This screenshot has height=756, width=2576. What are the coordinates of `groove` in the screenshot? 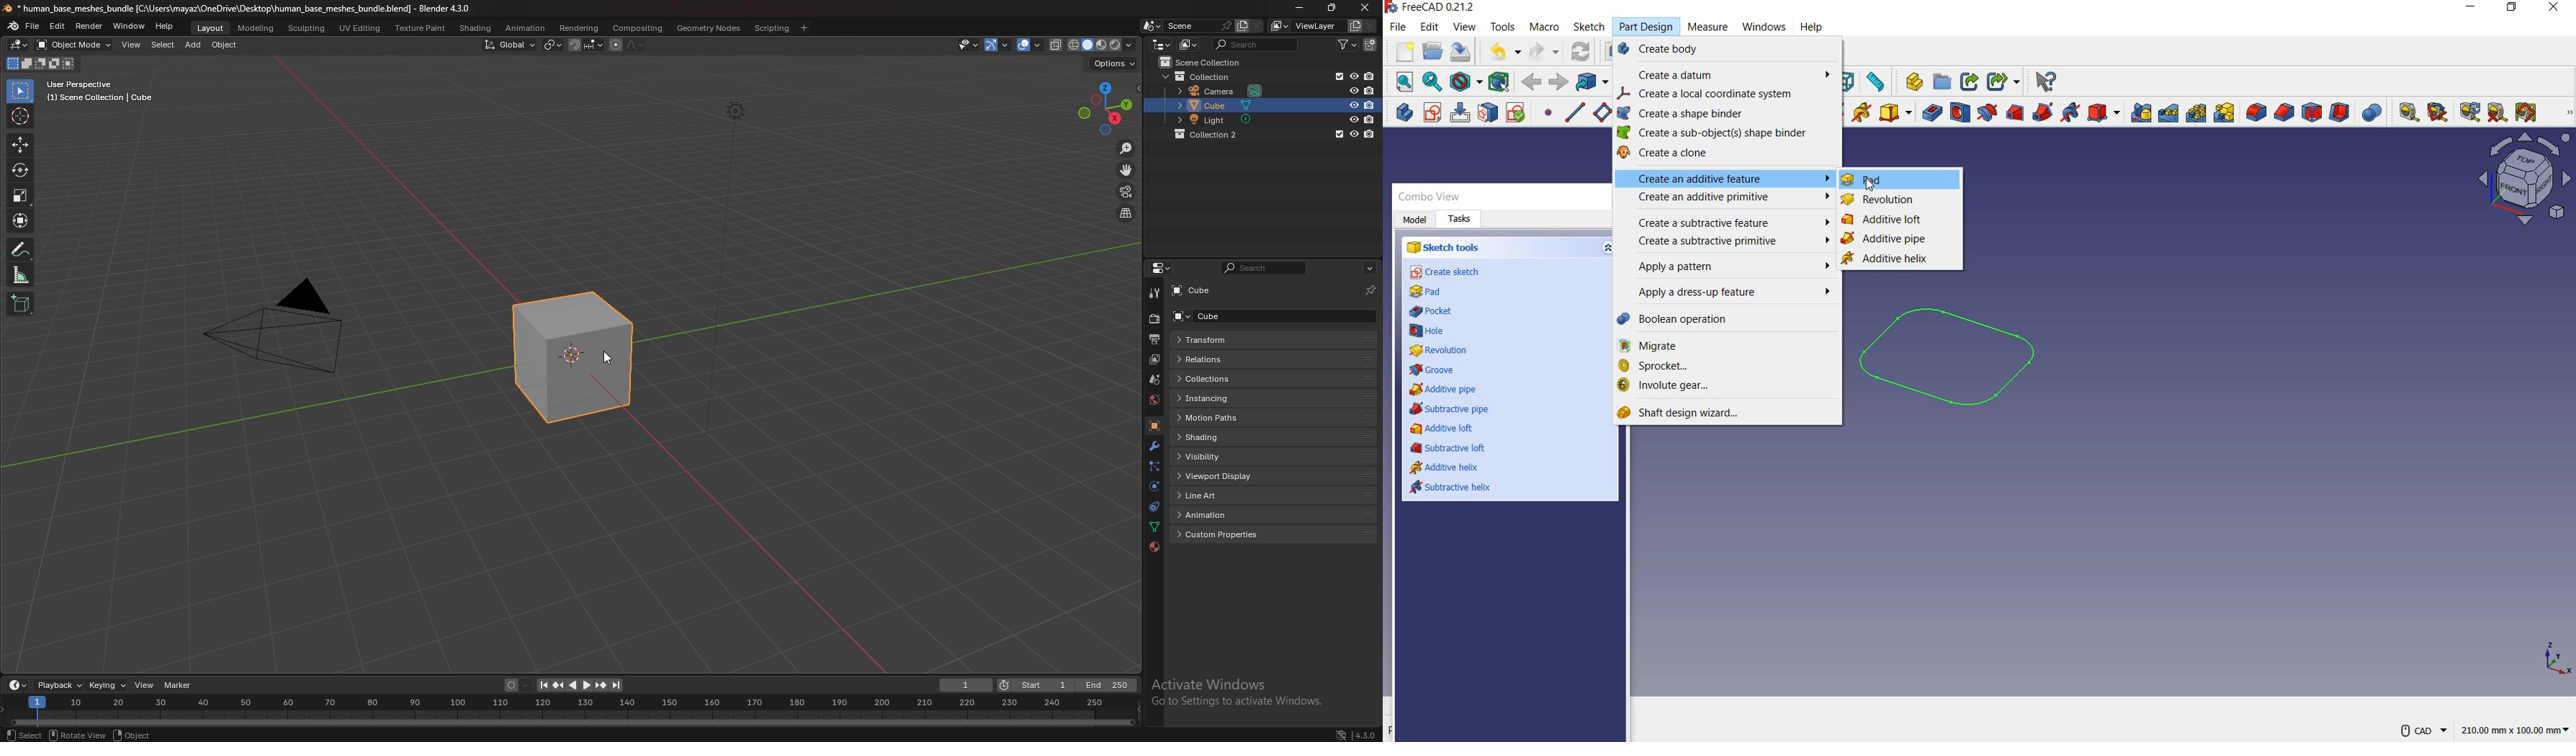 It's located at (1432, 368).